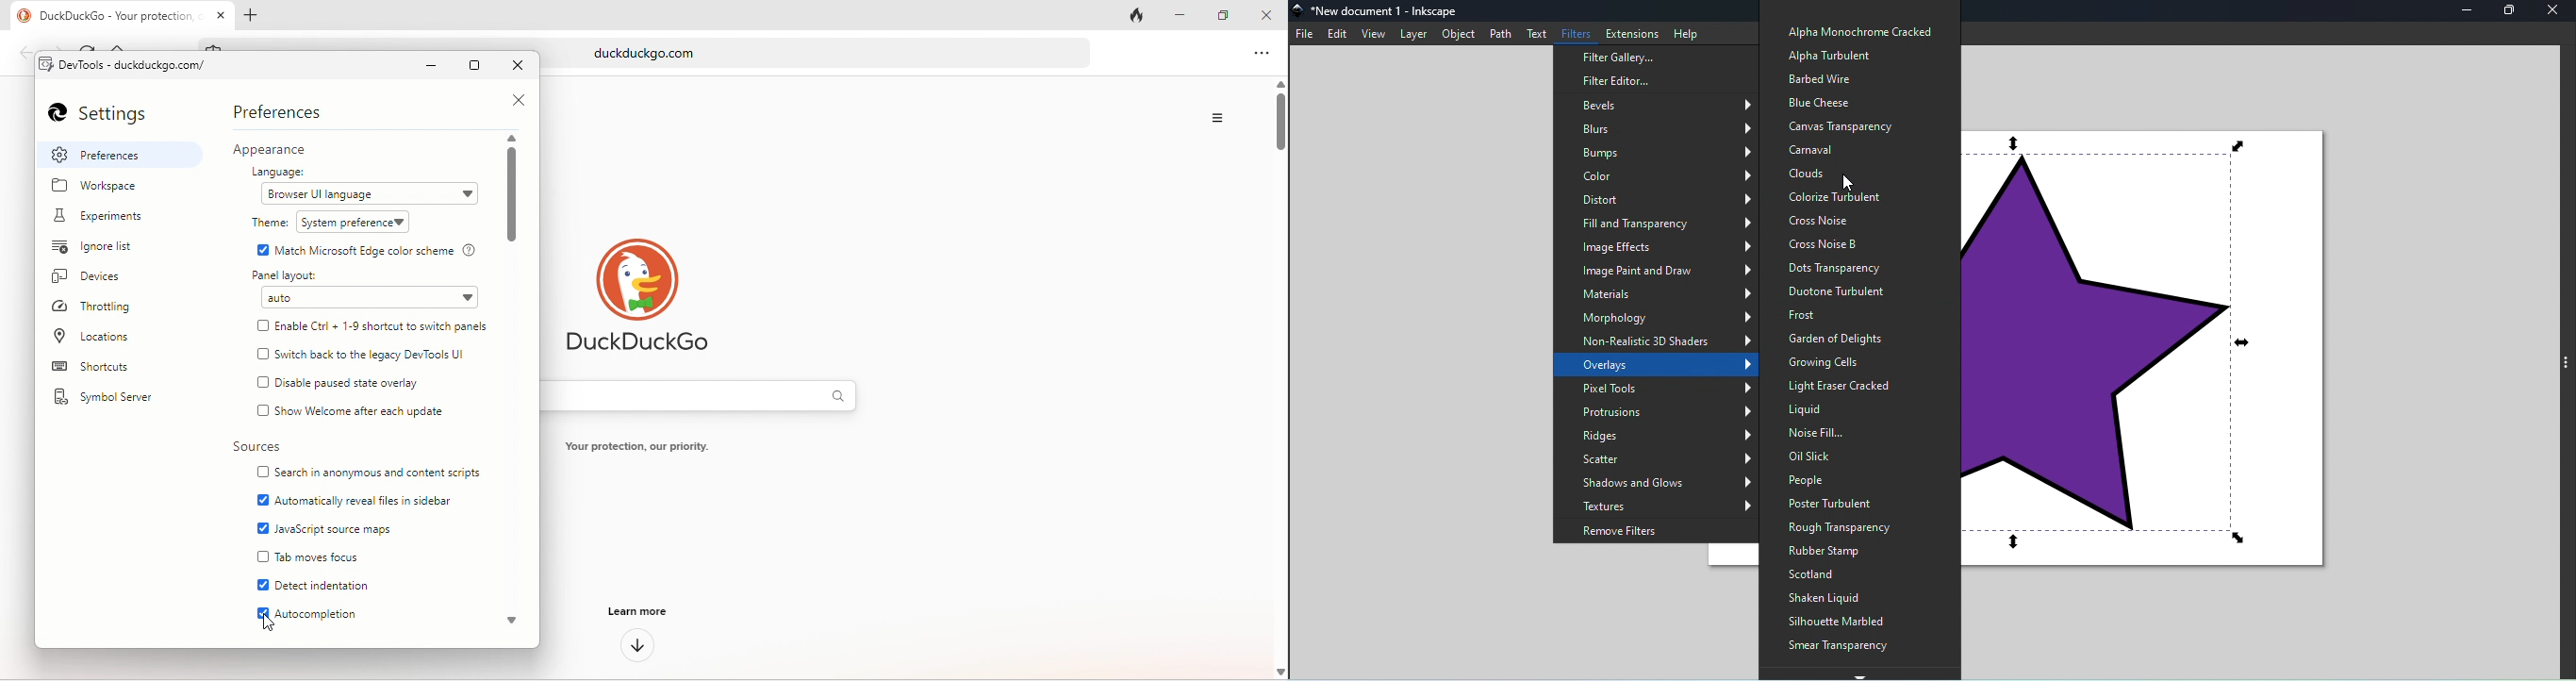  I want to click on Bevels, so click(1661, 106).